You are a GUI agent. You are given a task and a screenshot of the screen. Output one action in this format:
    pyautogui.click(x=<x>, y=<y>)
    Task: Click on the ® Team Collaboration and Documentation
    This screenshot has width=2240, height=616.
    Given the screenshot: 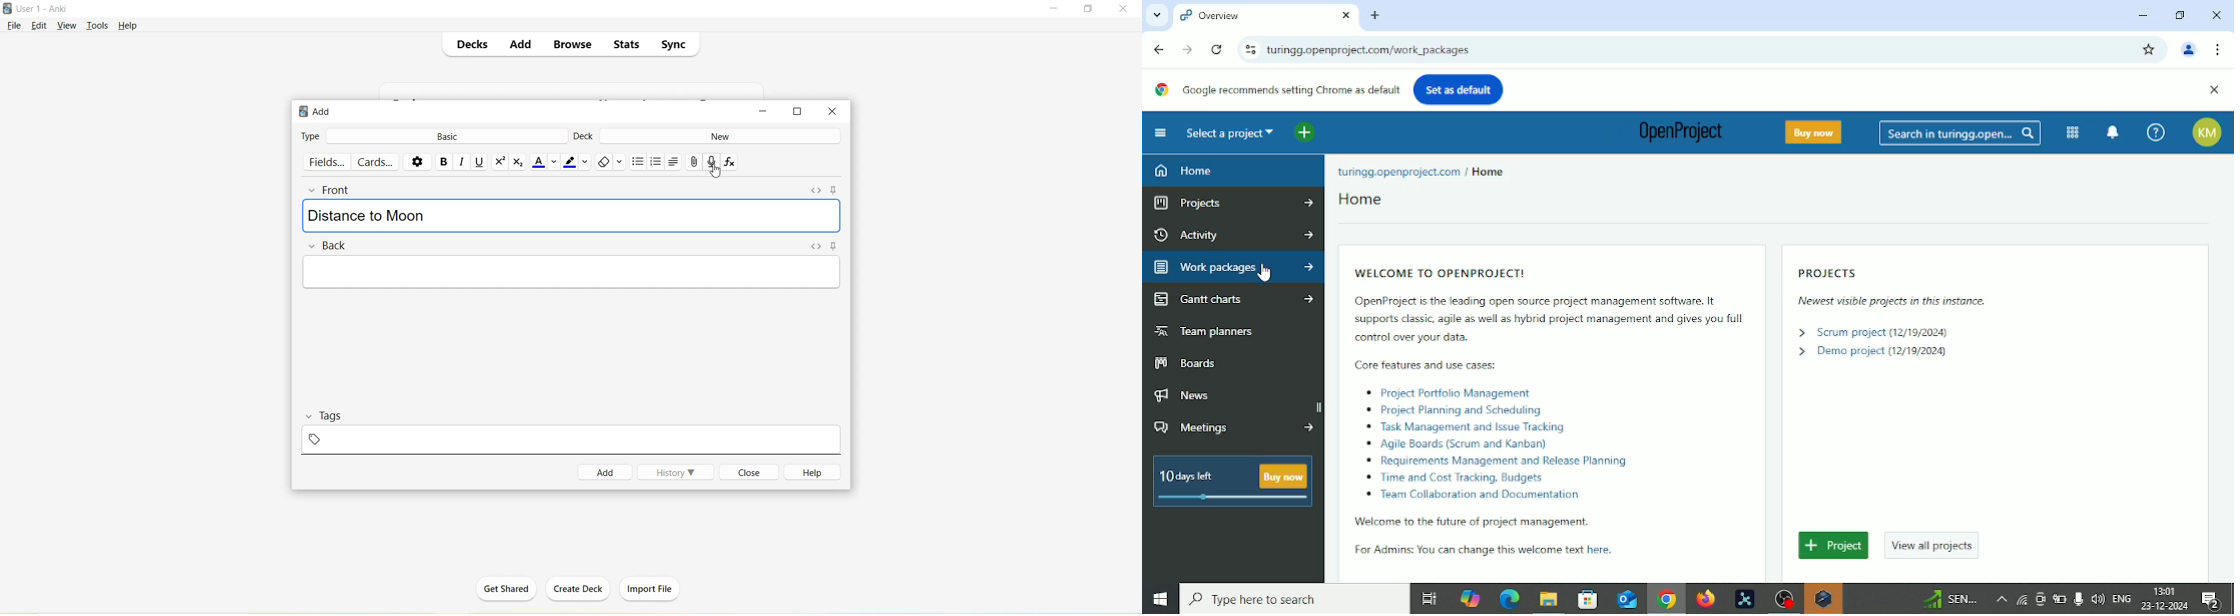 What is the action you would take?
    pyautogui.click(x=1472, y=494)
    